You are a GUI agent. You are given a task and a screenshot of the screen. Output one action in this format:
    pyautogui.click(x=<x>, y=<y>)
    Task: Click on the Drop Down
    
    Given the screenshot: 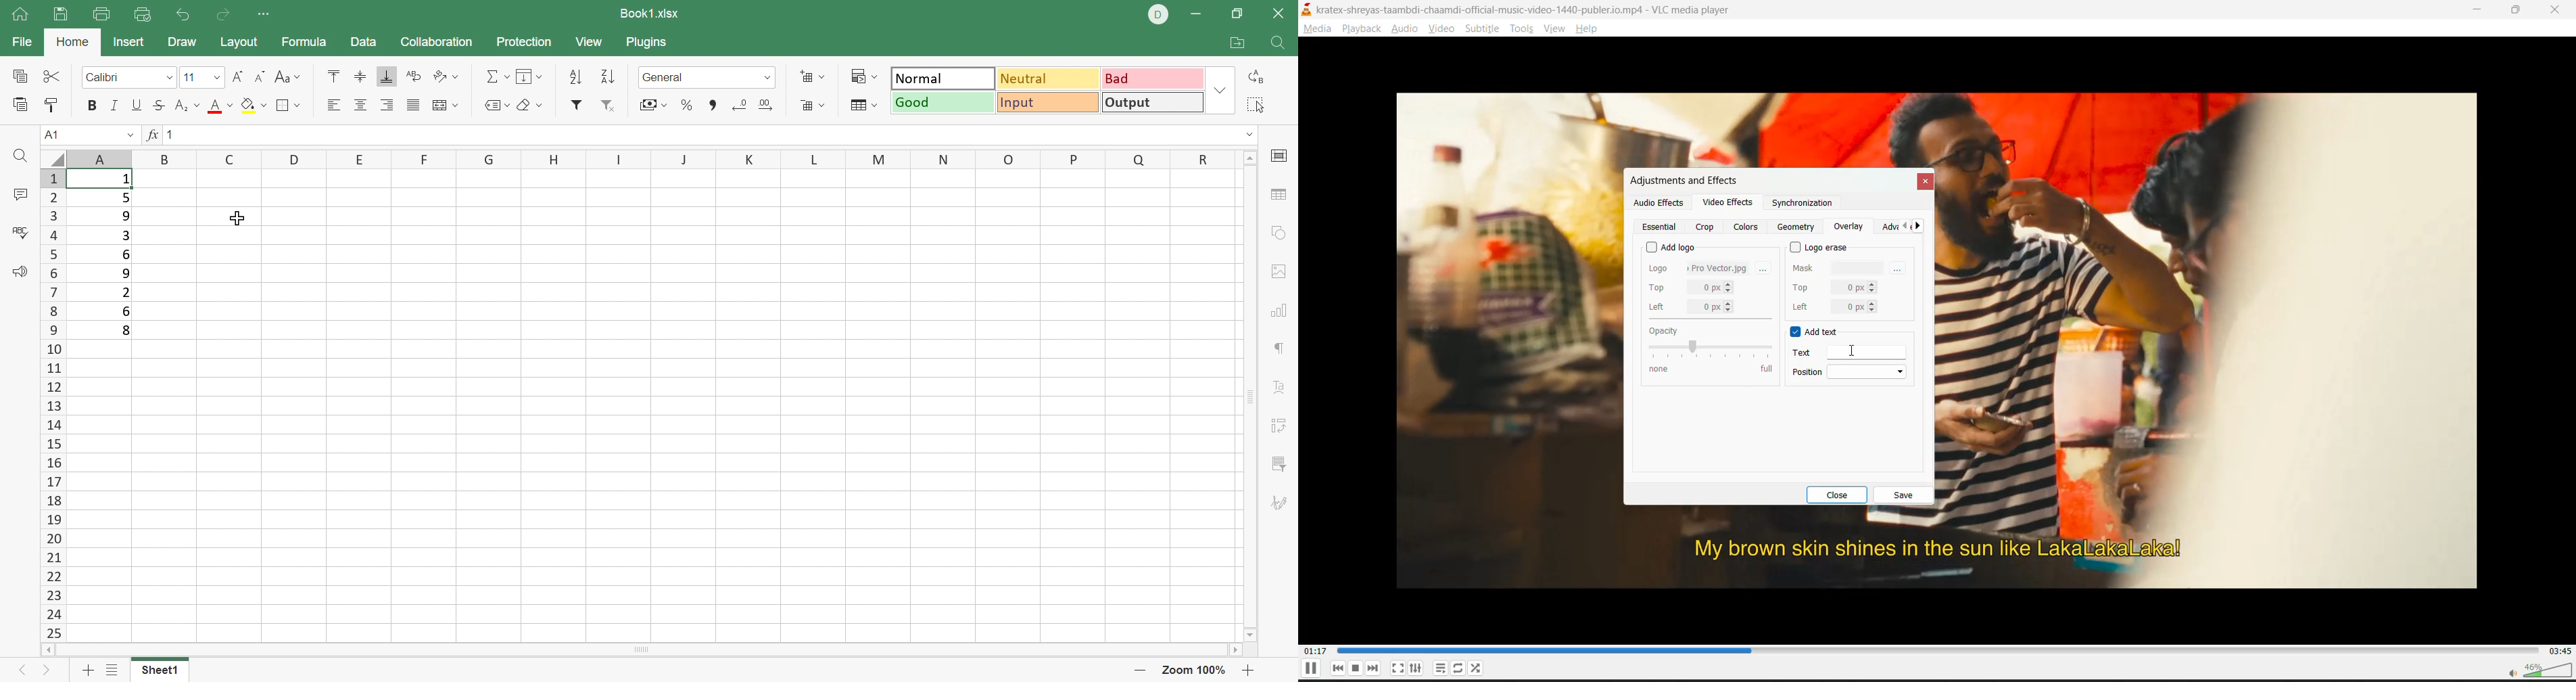 What is the action you would take?
    pyautogui.click(x=130, y=134)
    